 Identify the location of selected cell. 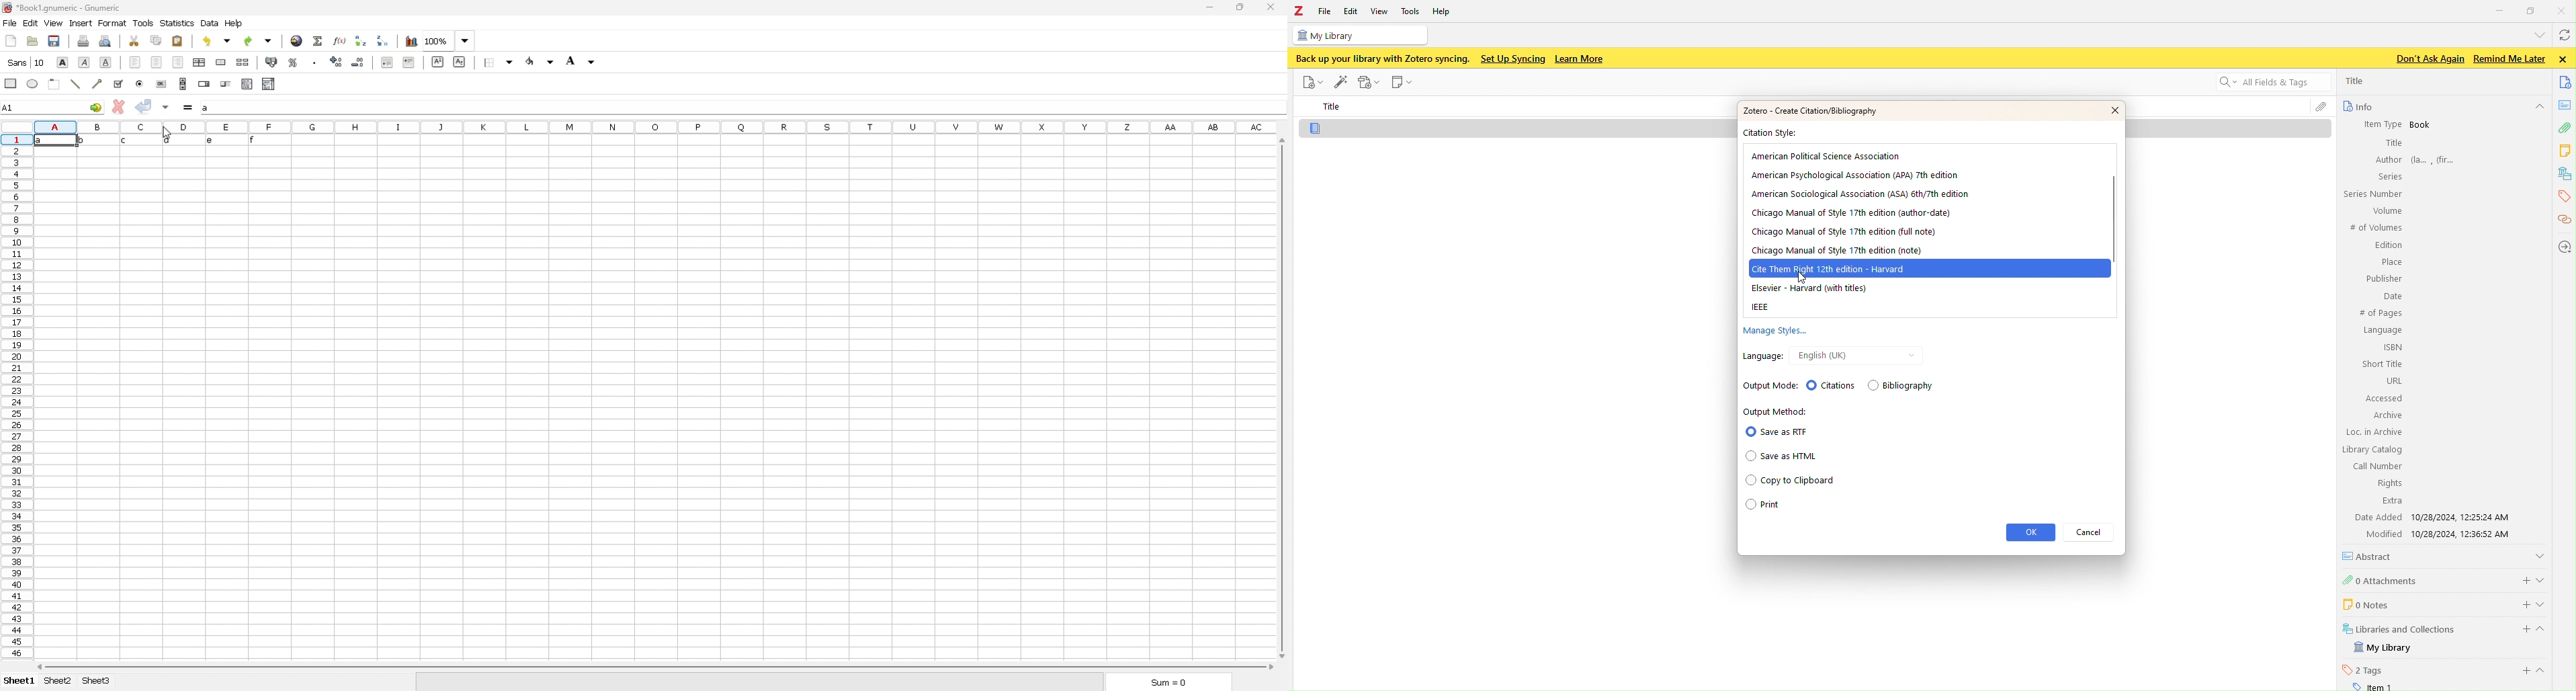
(53, 106).